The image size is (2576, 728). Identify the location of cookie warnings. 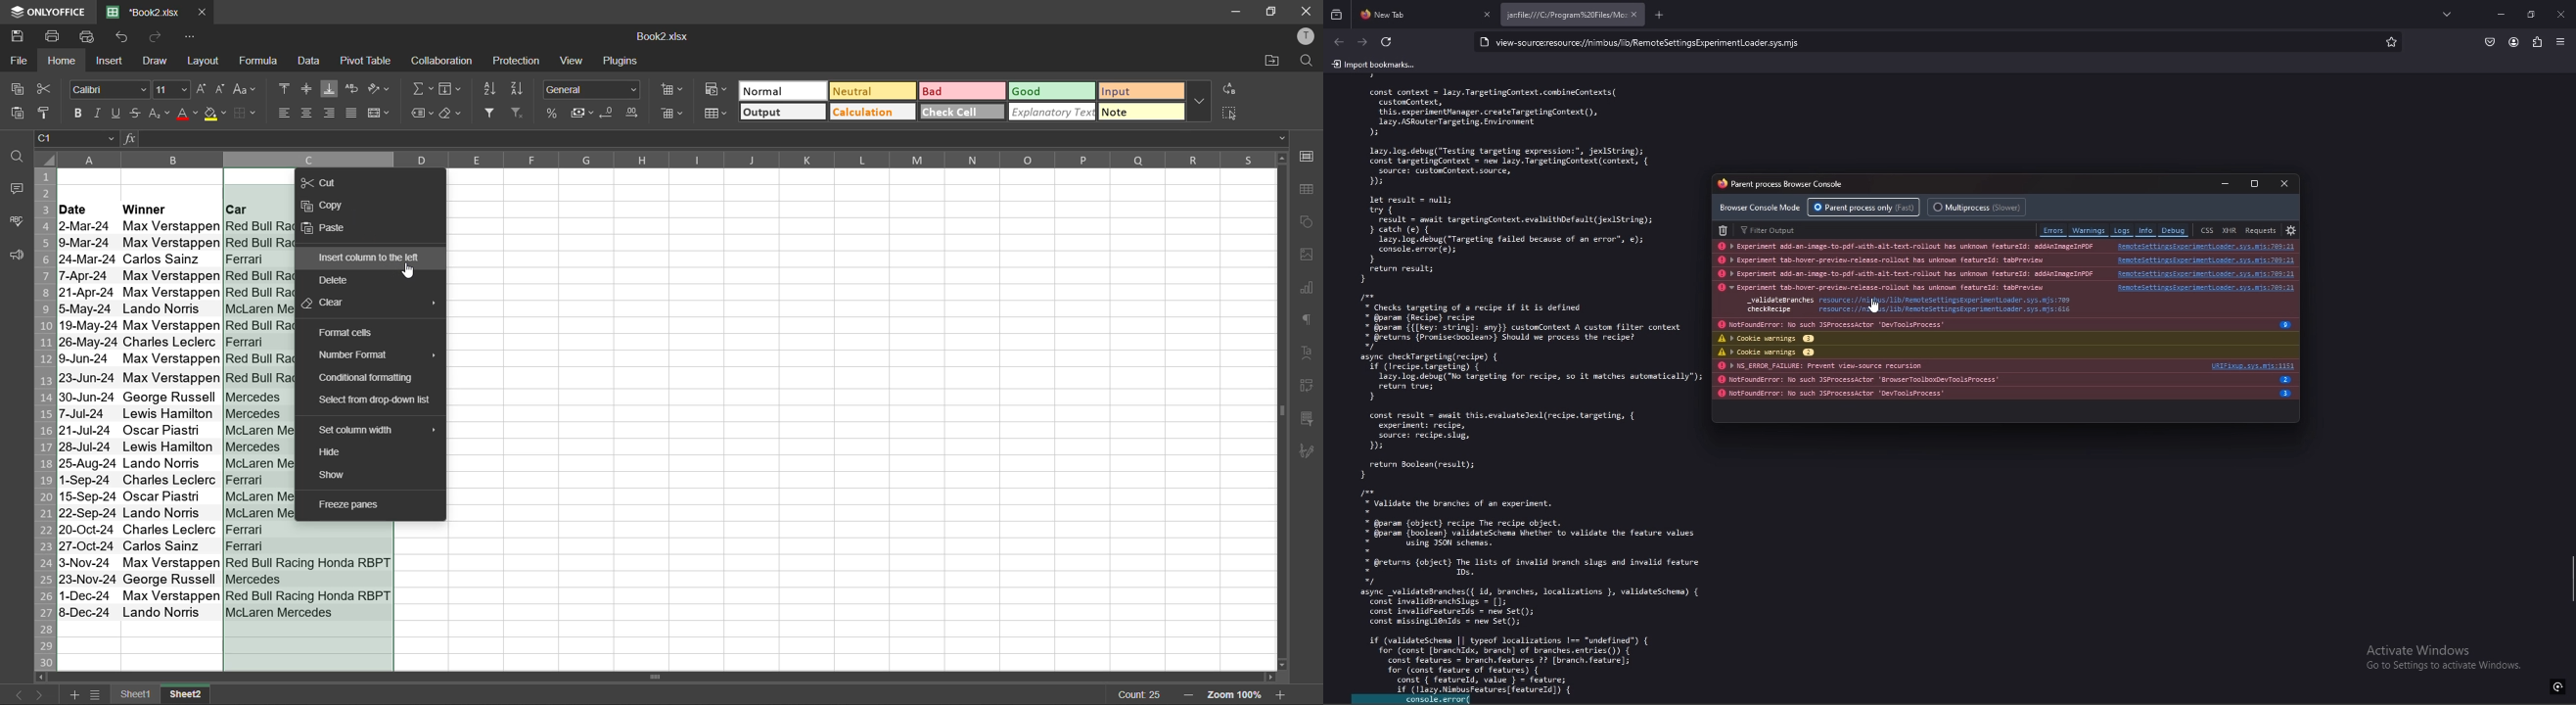
(1898, 339).